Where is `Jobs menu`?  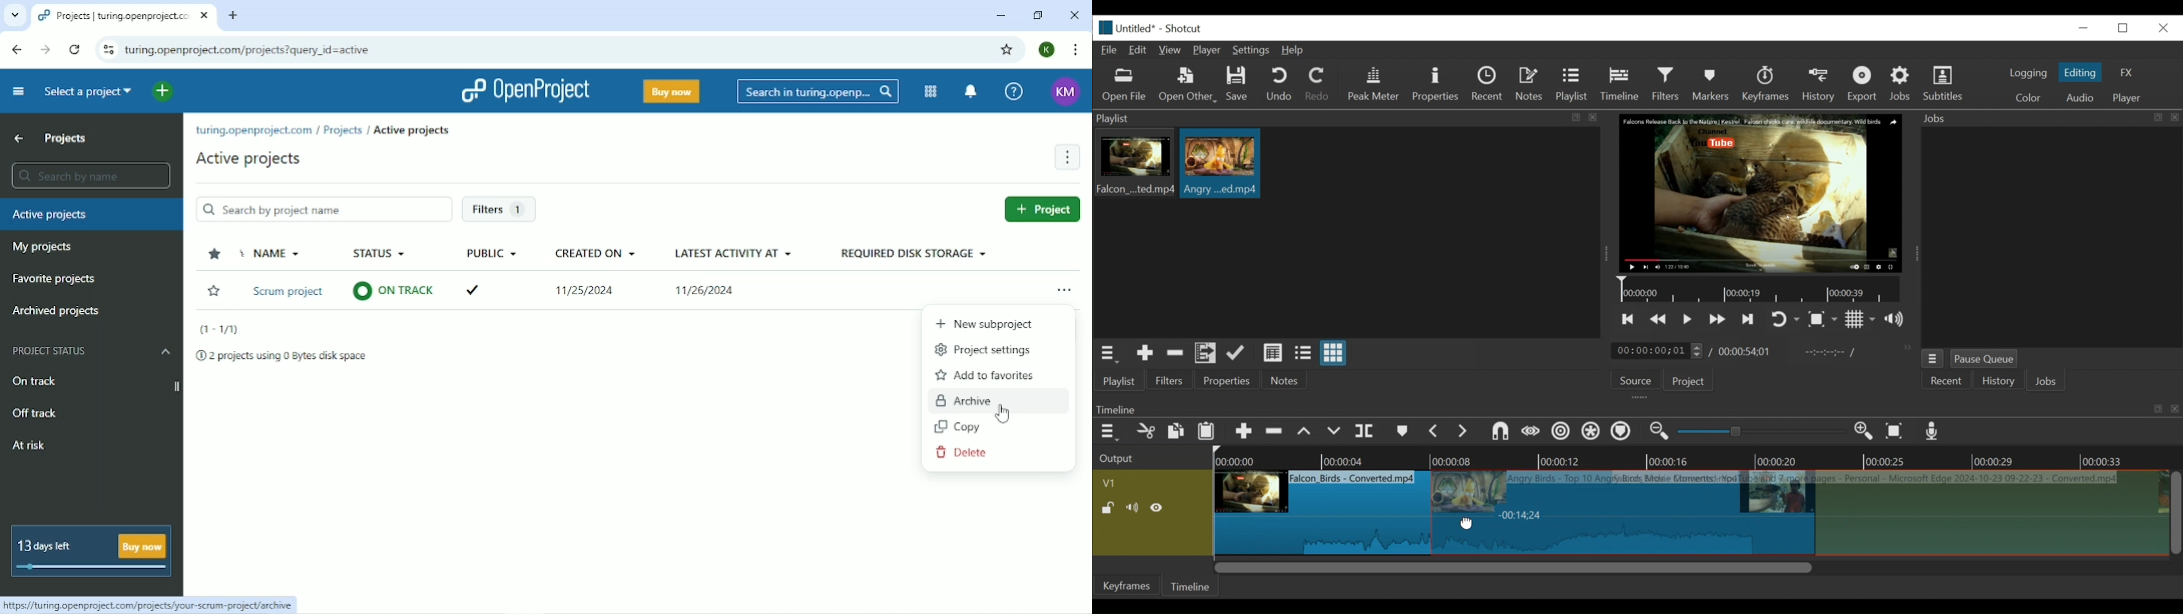 Jobs menu is located at coordinates (2043, 117).